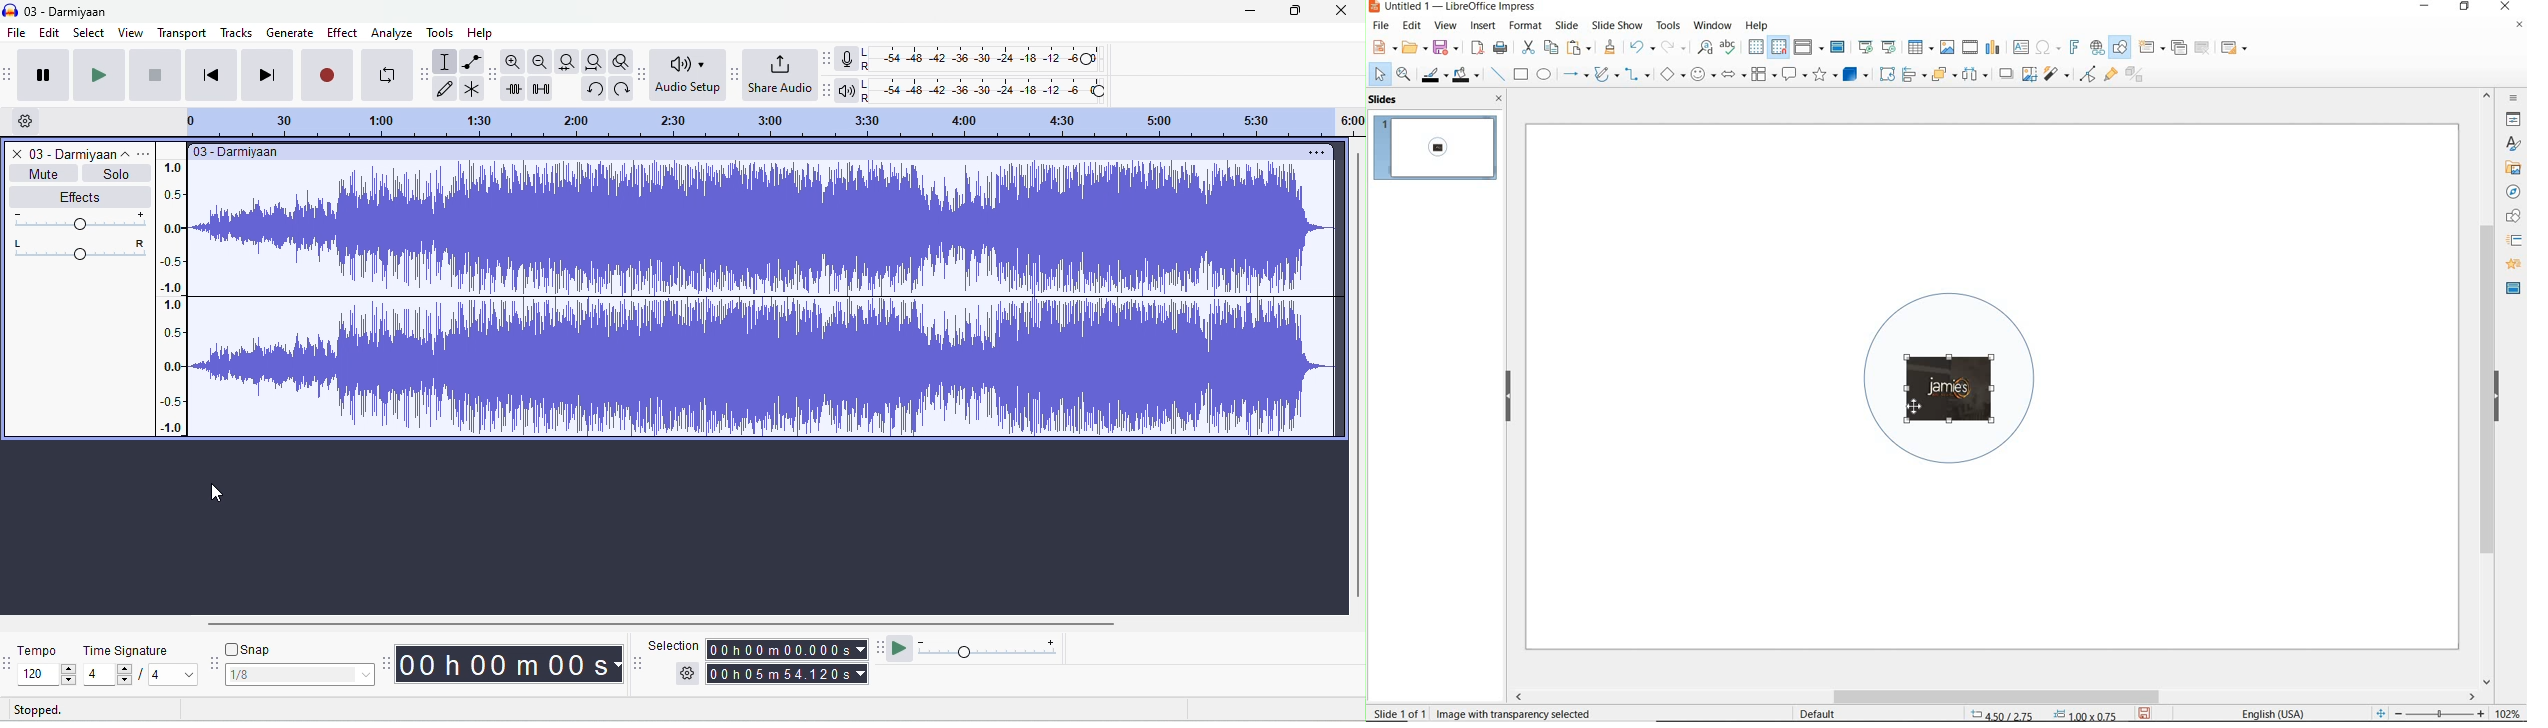  What do you see at coordinates (394, 32) in the screenshot?
I see `analyze` at bounding box center [394, 32].